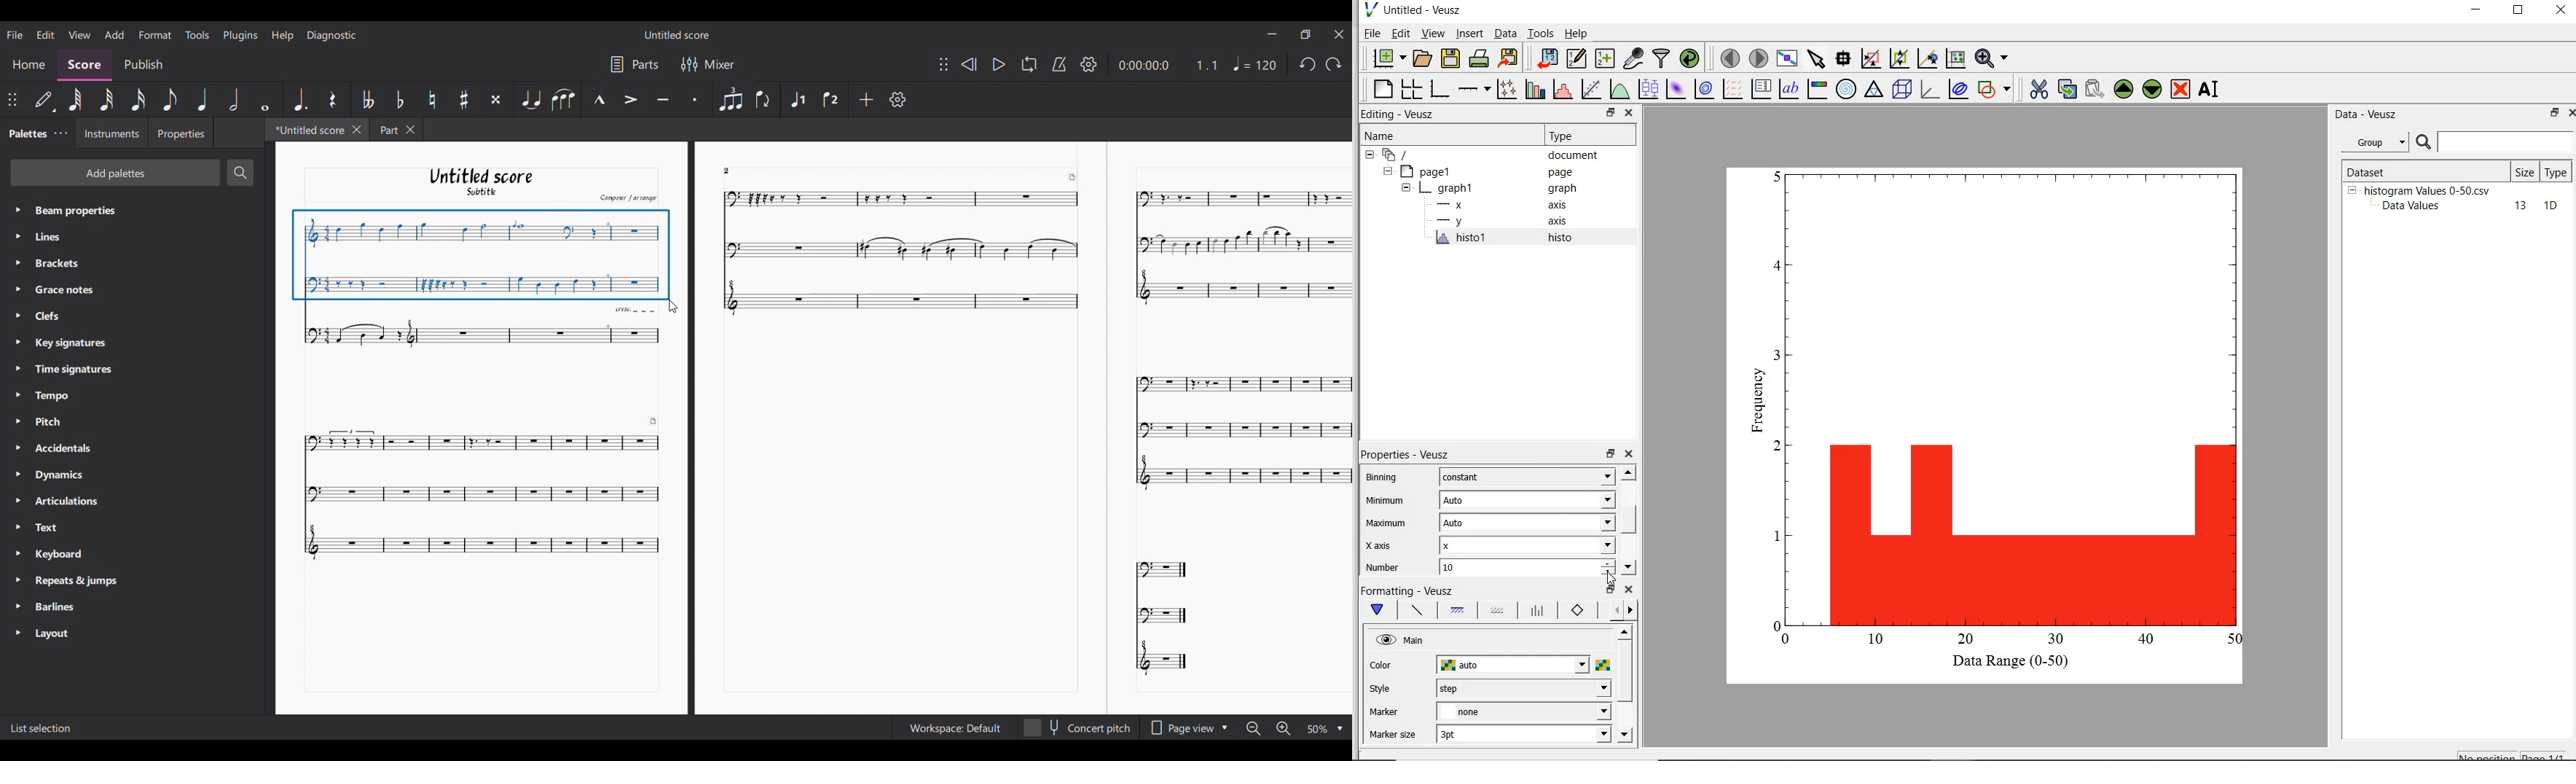 The image size is (2576, 784). What do you see at coordinates (677, 35) in the screenshot?
I see `Untitled Score` at bounding box center [677, 35].